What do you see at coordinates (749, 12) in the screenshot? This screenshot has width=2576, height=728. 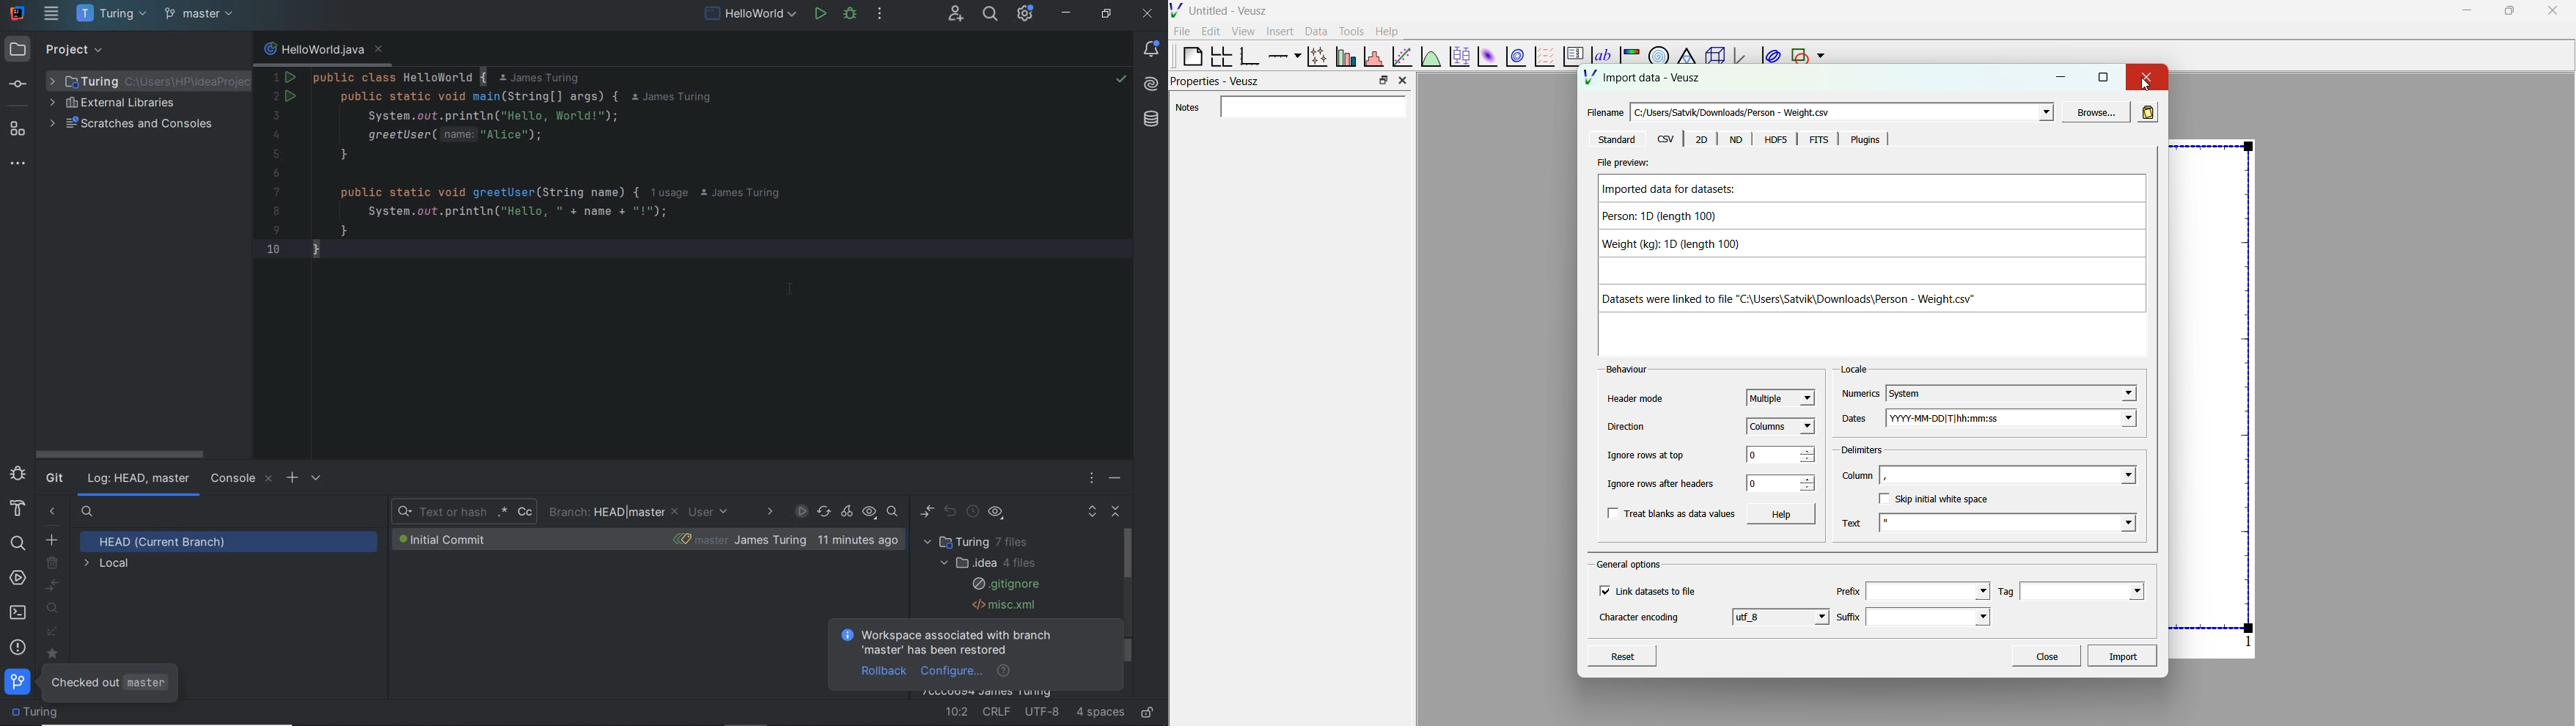 I see `run/debug current file configuration` at bounding box center [749, 12].